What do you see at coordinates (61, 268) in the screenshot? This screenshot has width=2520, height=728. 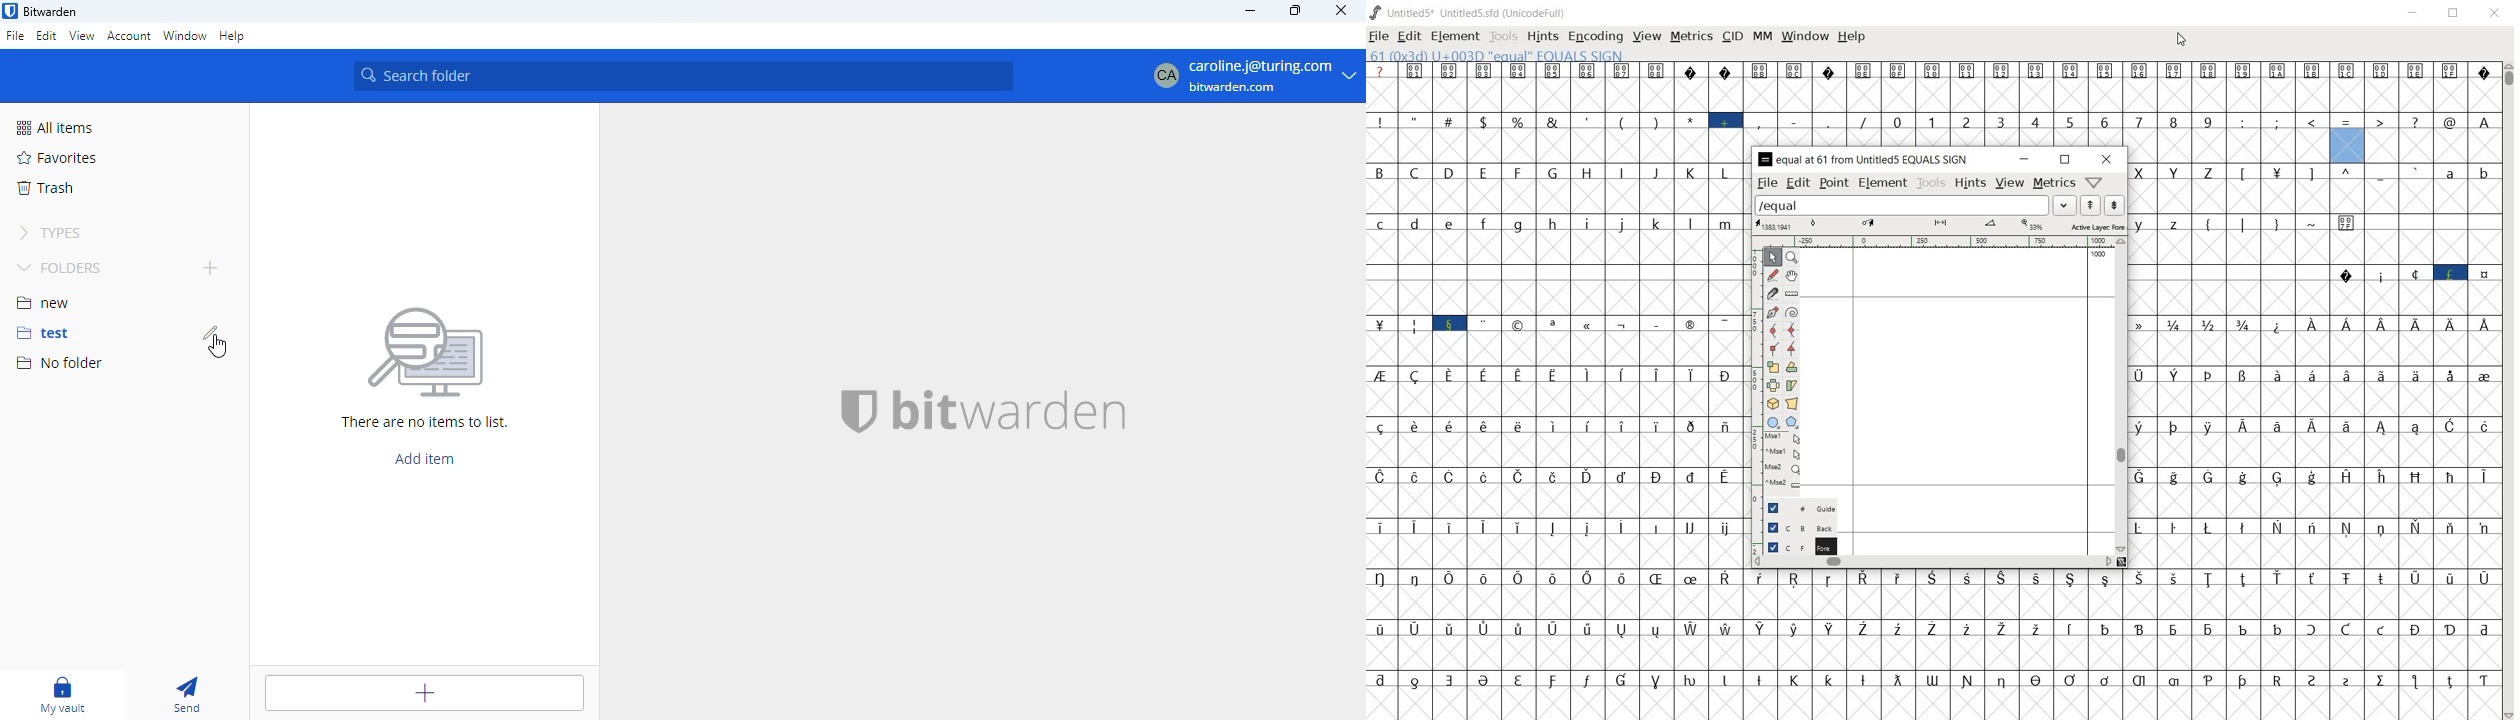 I see `folders` at bounding box center [61, 268].